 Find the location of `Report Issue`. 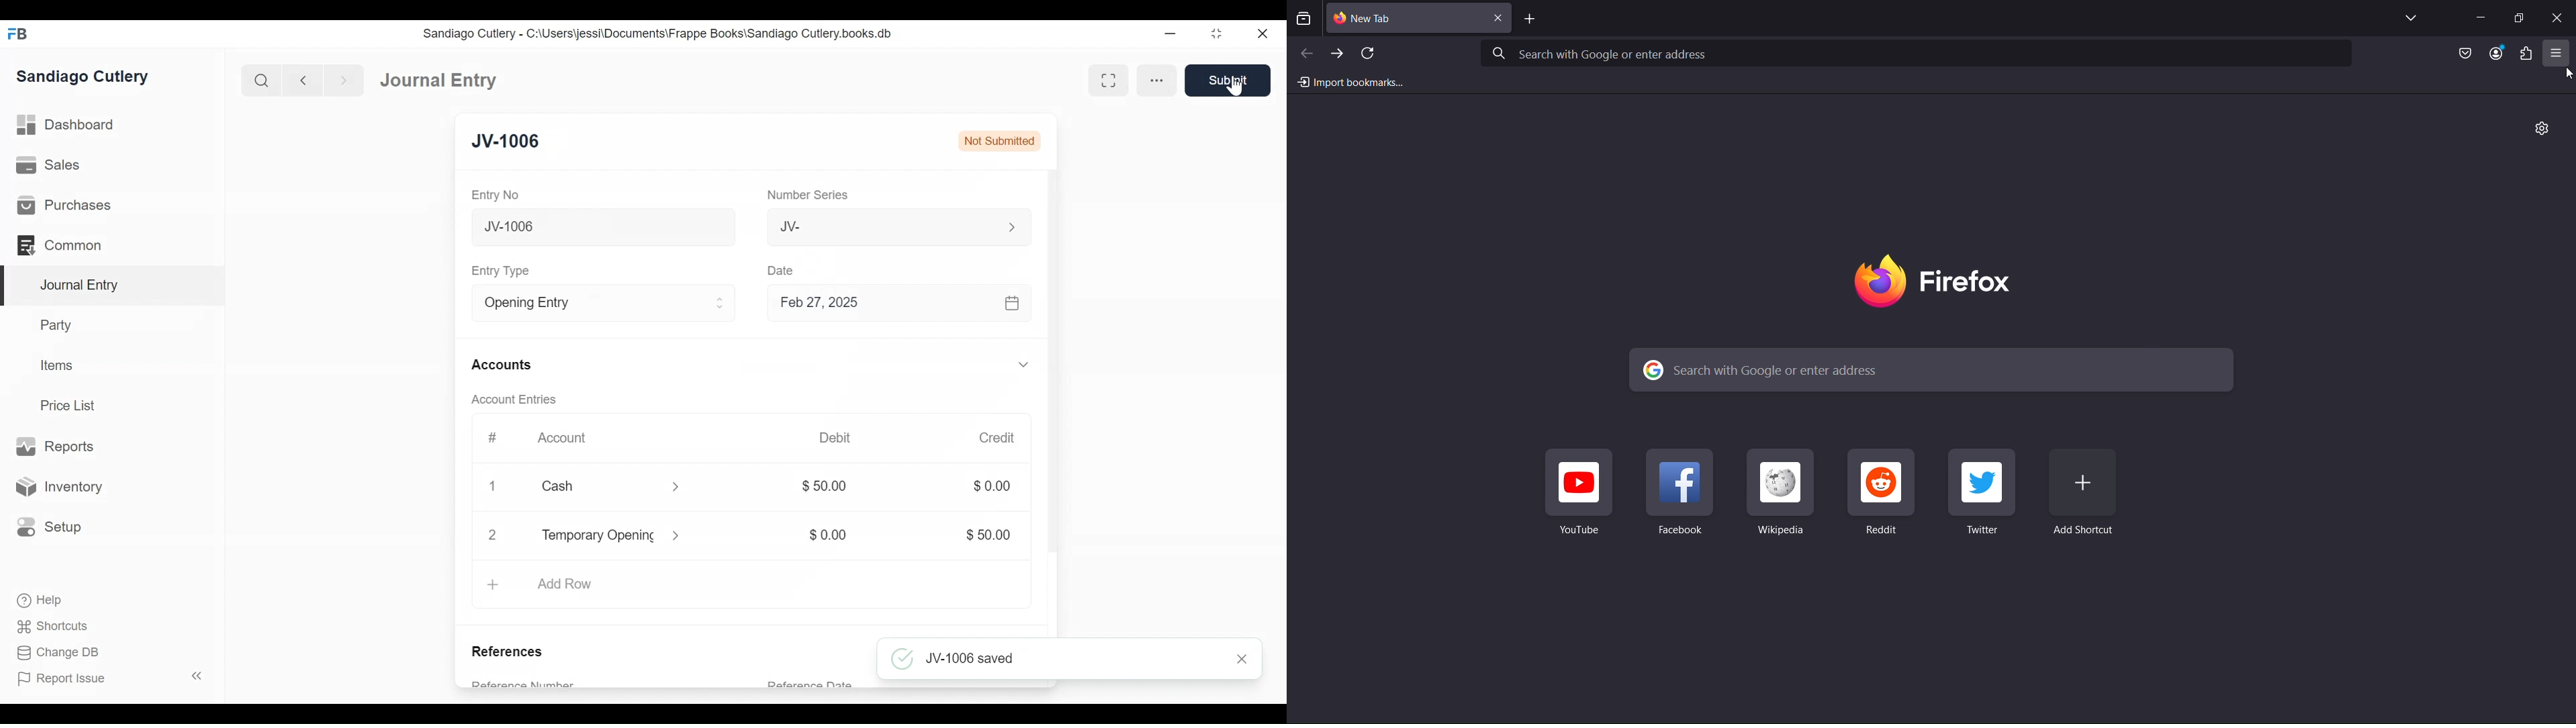

Report Issue is located at coordinates (62, 679).